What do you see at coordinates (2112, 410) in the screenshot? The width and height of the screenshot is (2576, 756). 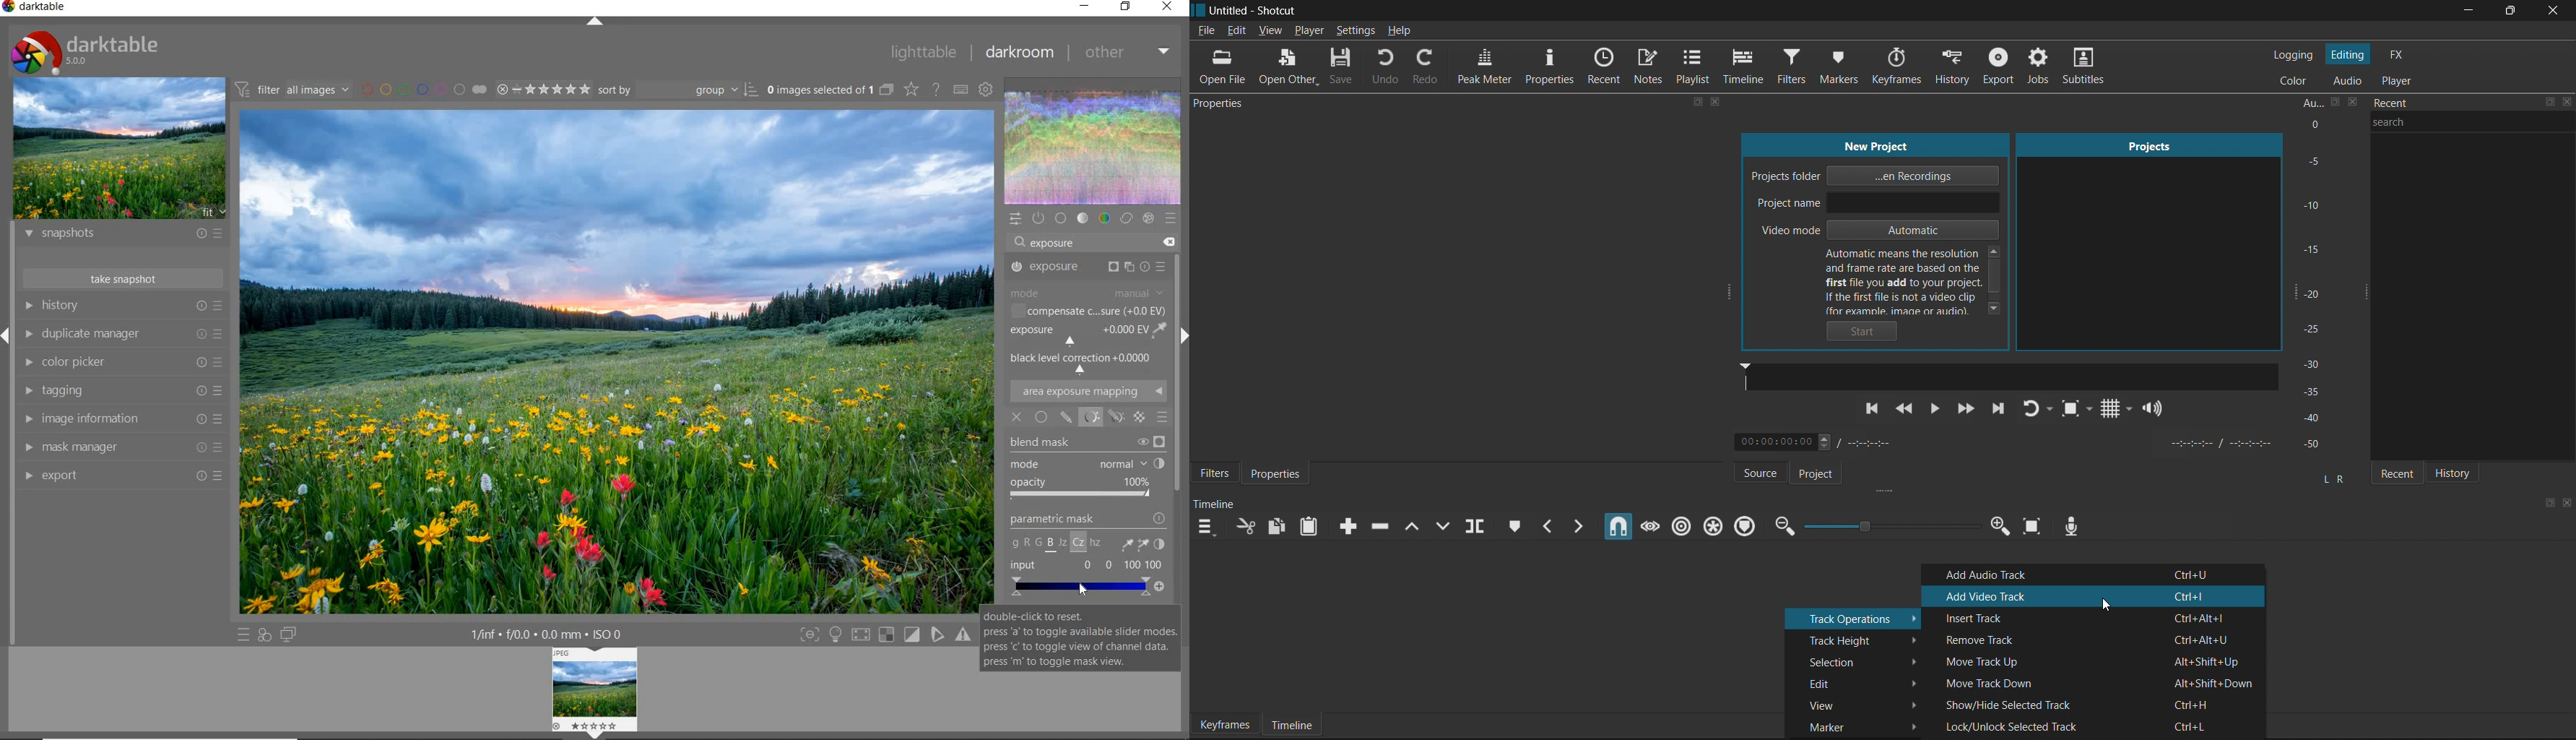 I see `Grid Display` at bounding box center [2112, 410].